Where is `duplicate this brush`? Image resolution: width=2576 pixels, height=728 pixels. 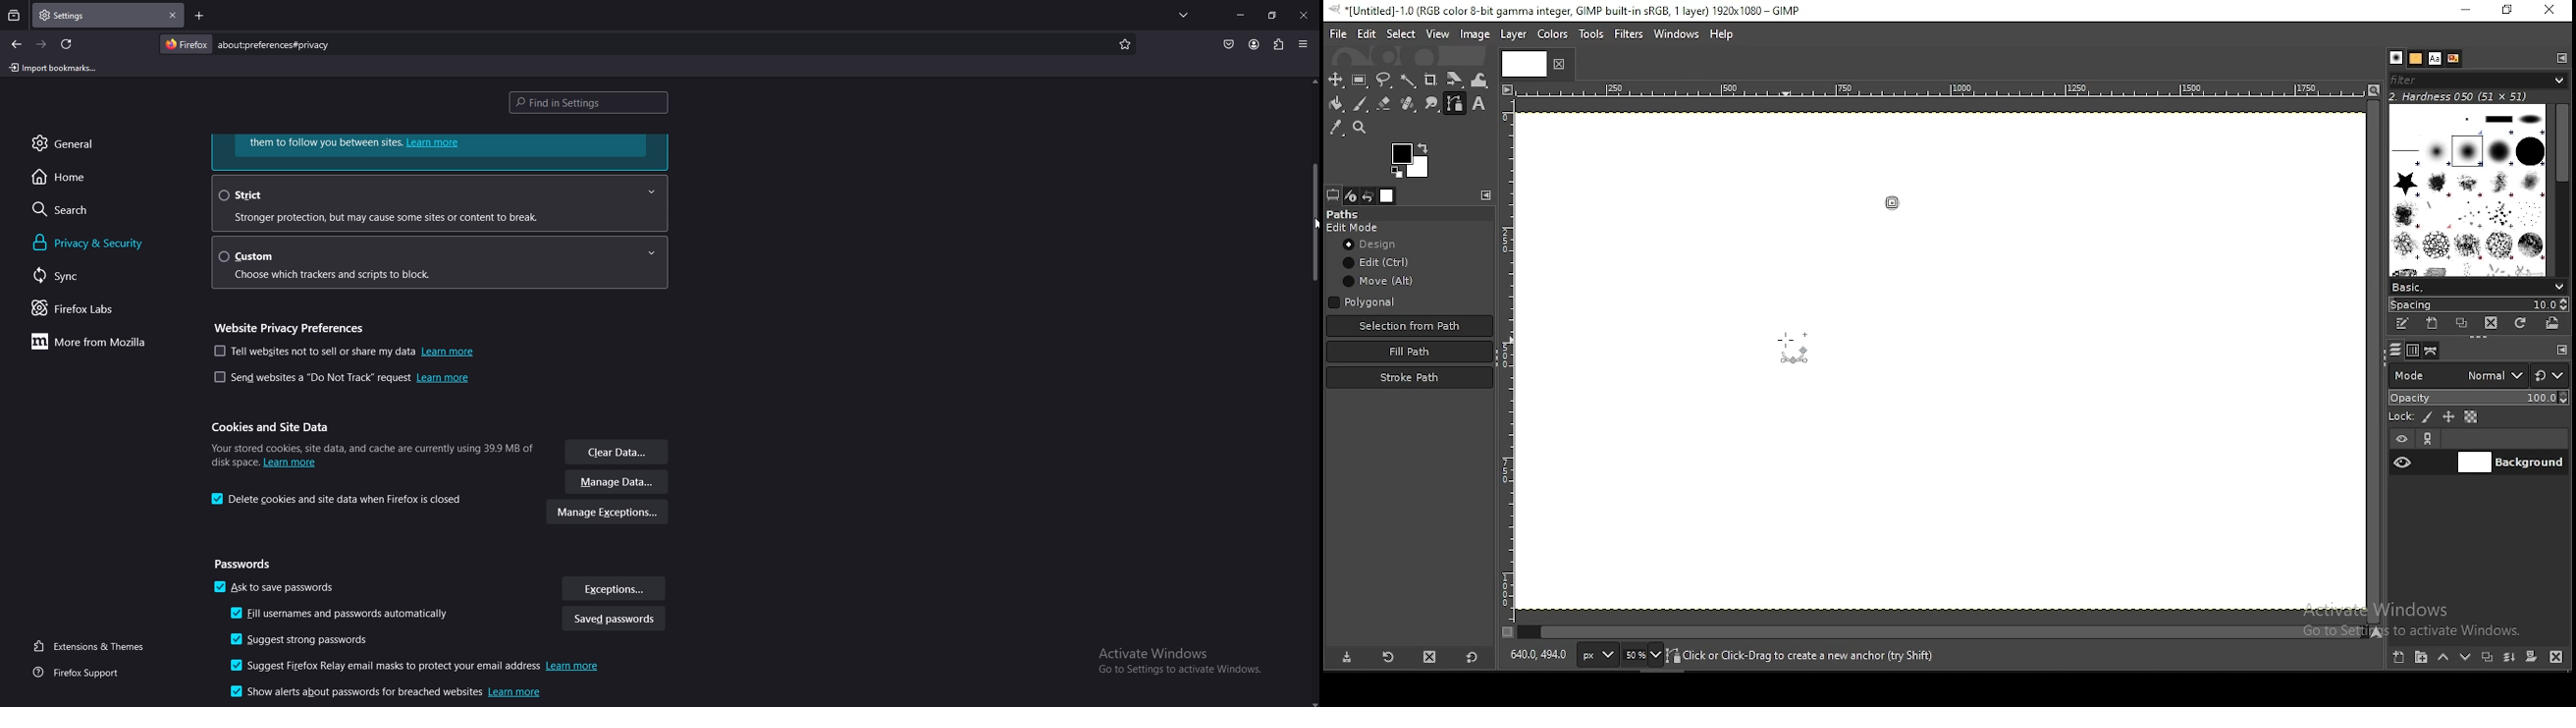
duplicate this brush is located at coordinates (2462, 323).